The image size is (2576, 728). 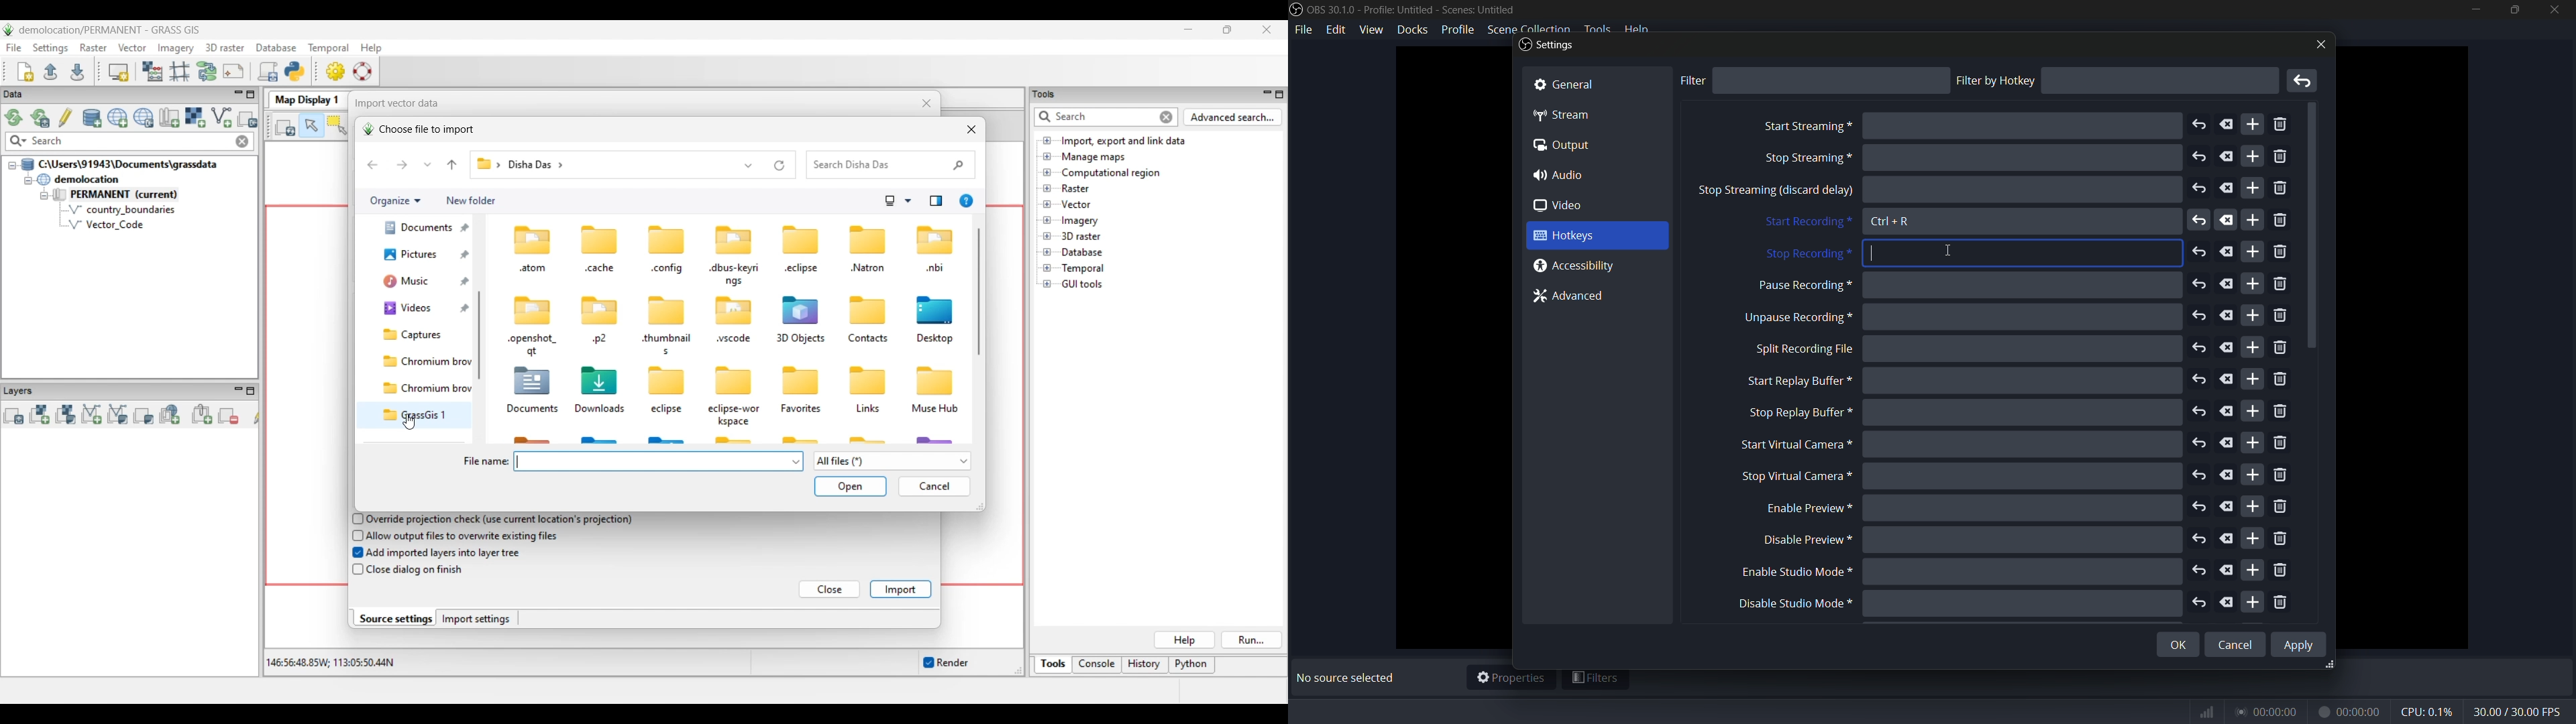 What do you see at coordinates (2251, 251) in the screenshot?
I see `add more` at bounding box center [2251, 251].